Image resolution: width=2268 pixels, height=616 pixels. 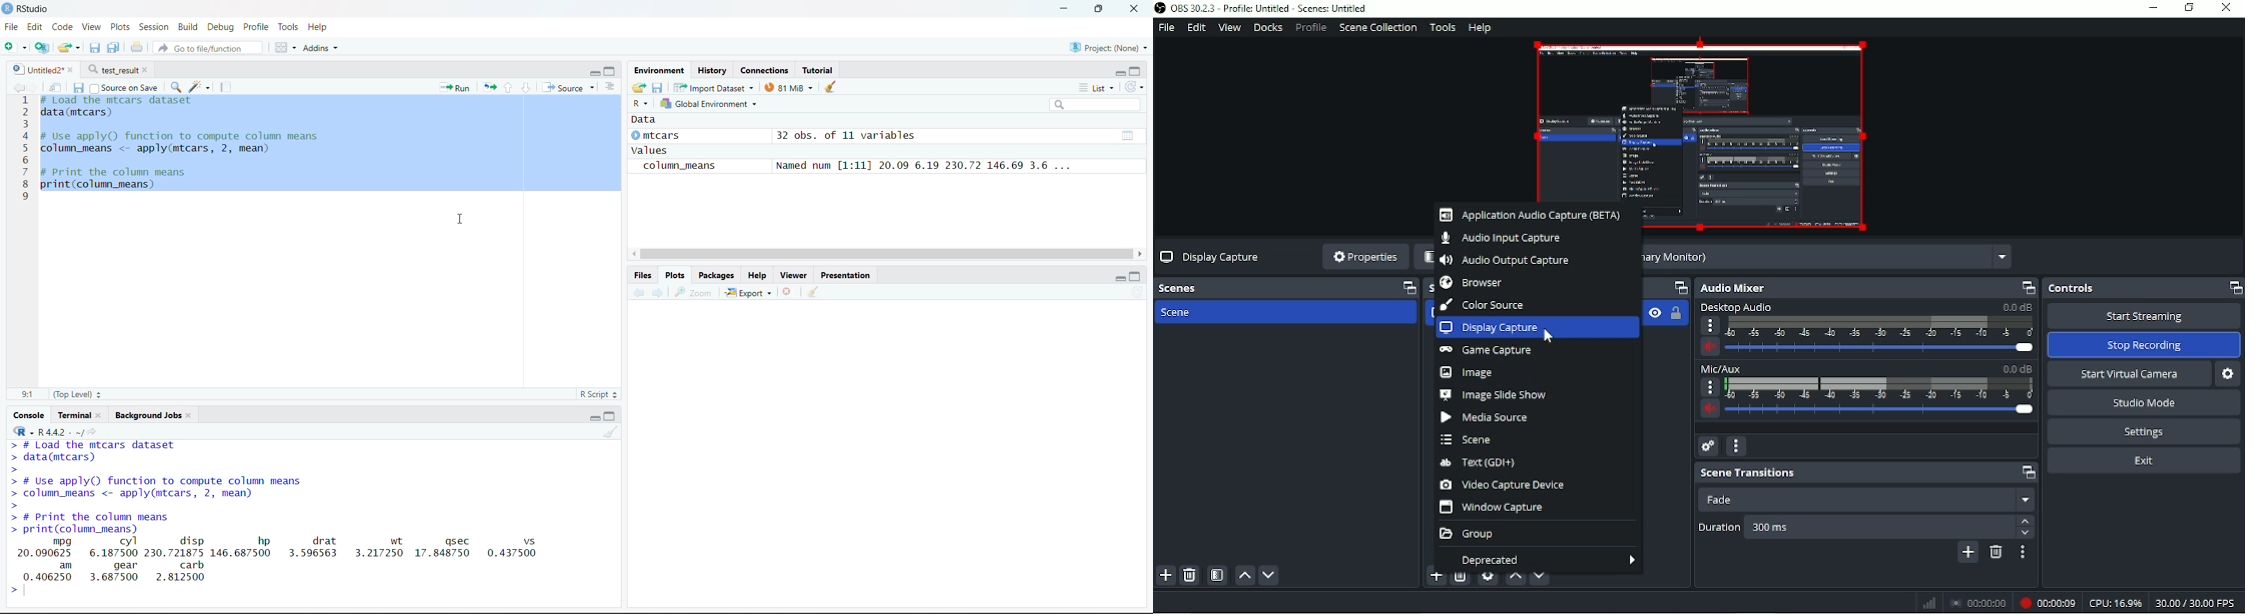 I want to click on Minimize, so click(x=1060, y=9).